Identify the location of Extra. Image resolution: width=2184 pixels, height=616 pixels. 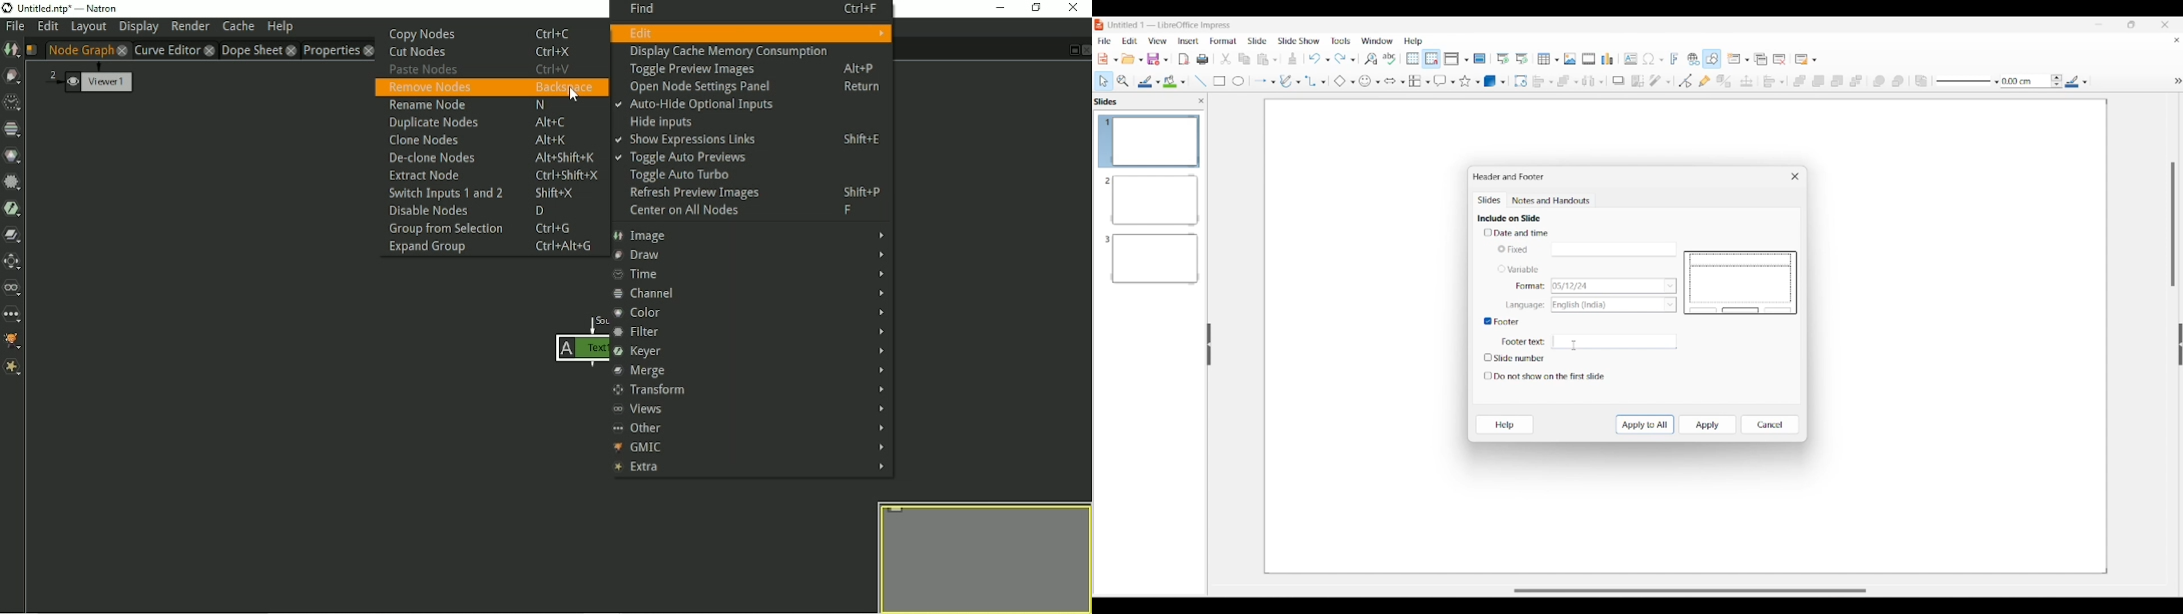
(750, 468).